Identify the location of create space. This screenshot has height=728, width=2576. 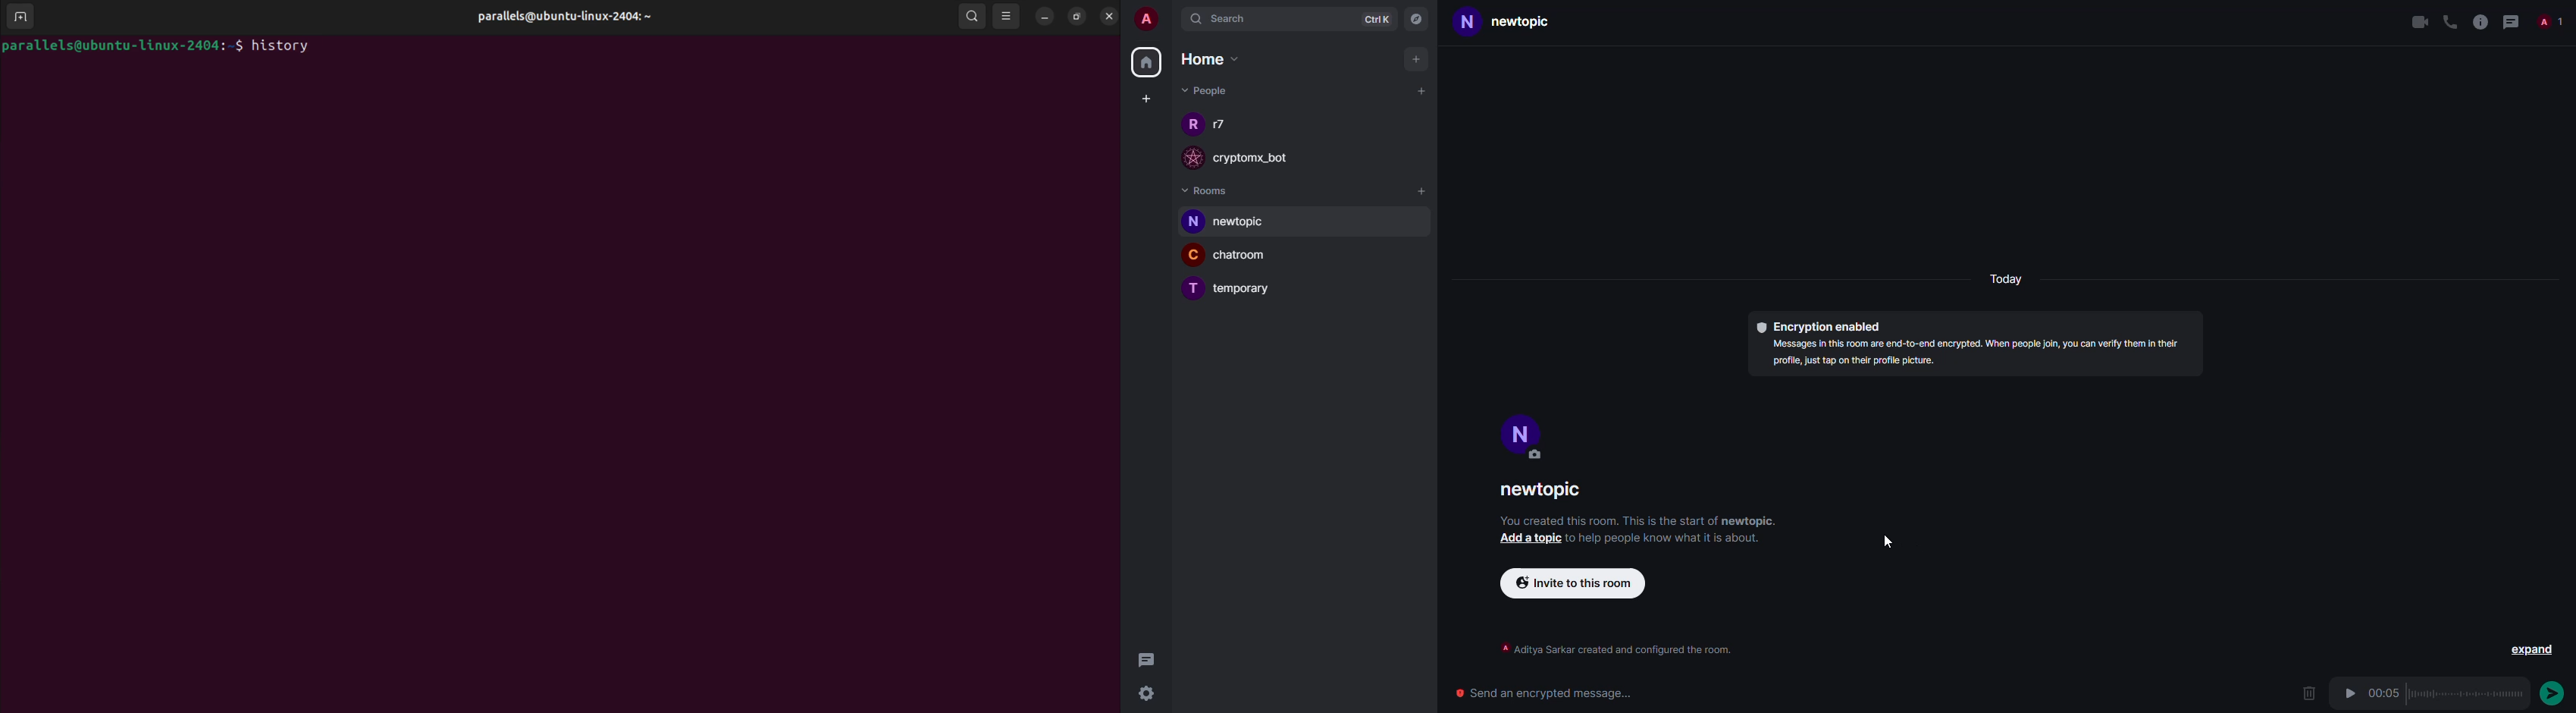
(1145, 100).